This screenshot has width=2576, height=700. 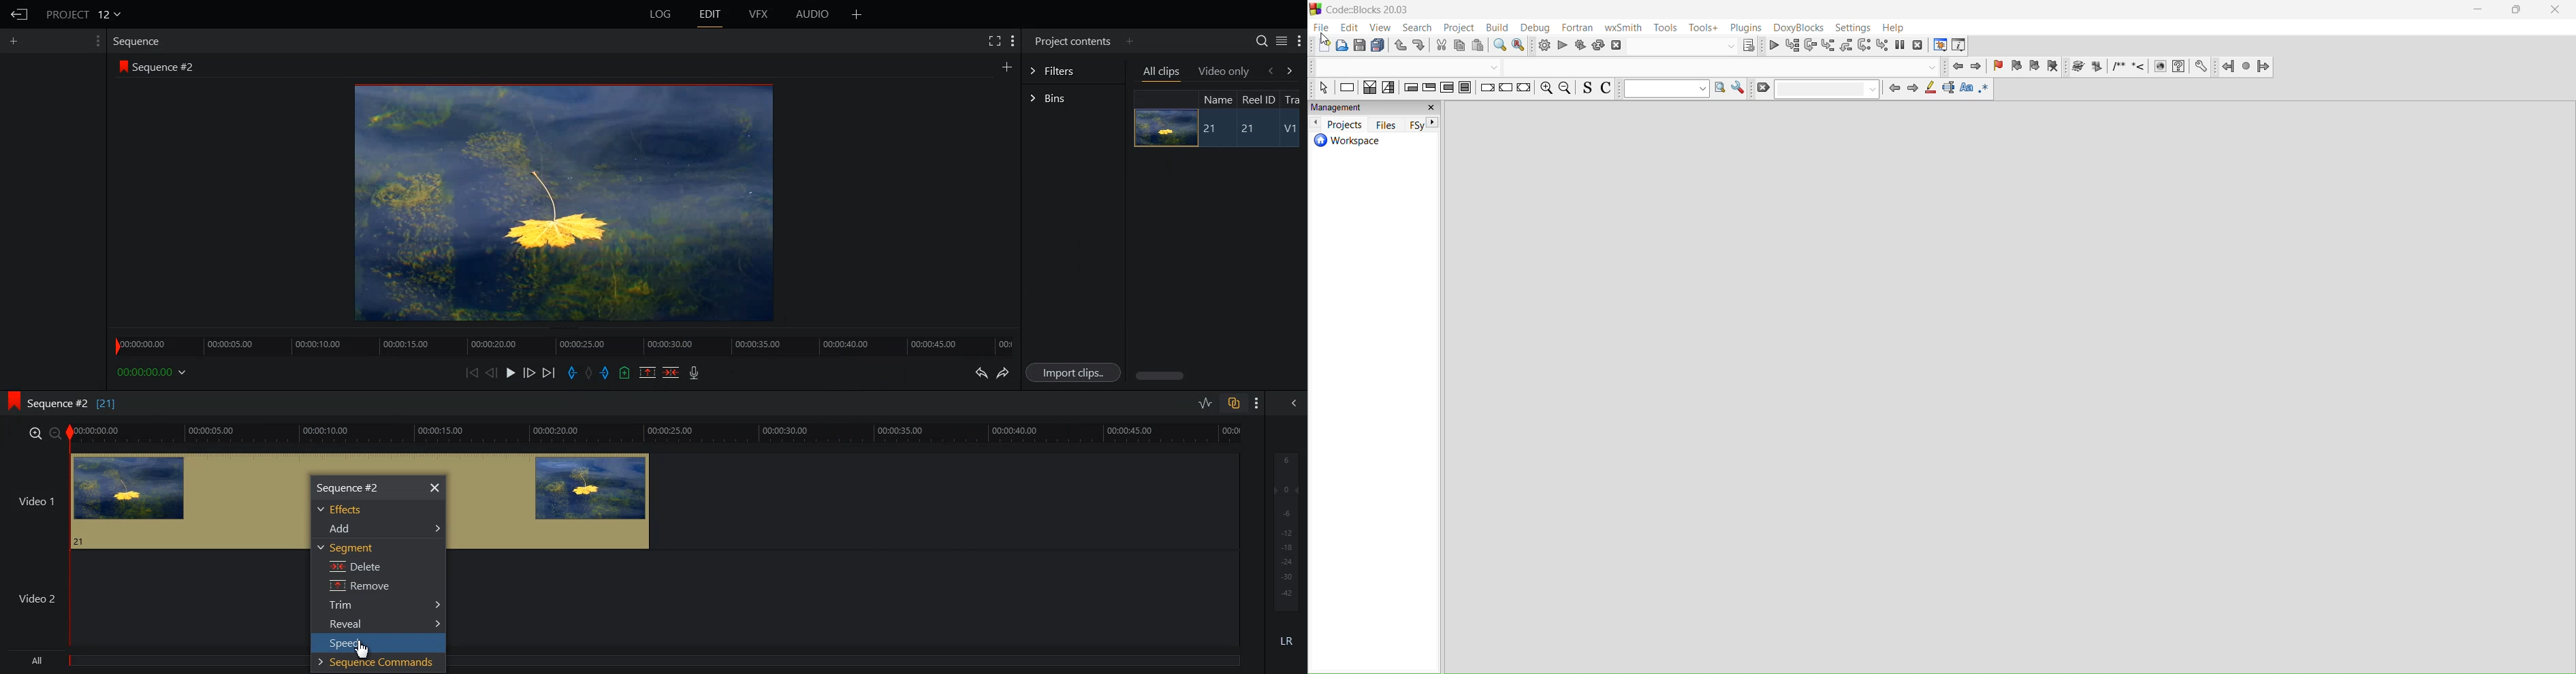 What do you see at coordinates (1348, 28) in the screenshot?
I see `edit` at bounding box center [1348, 28].